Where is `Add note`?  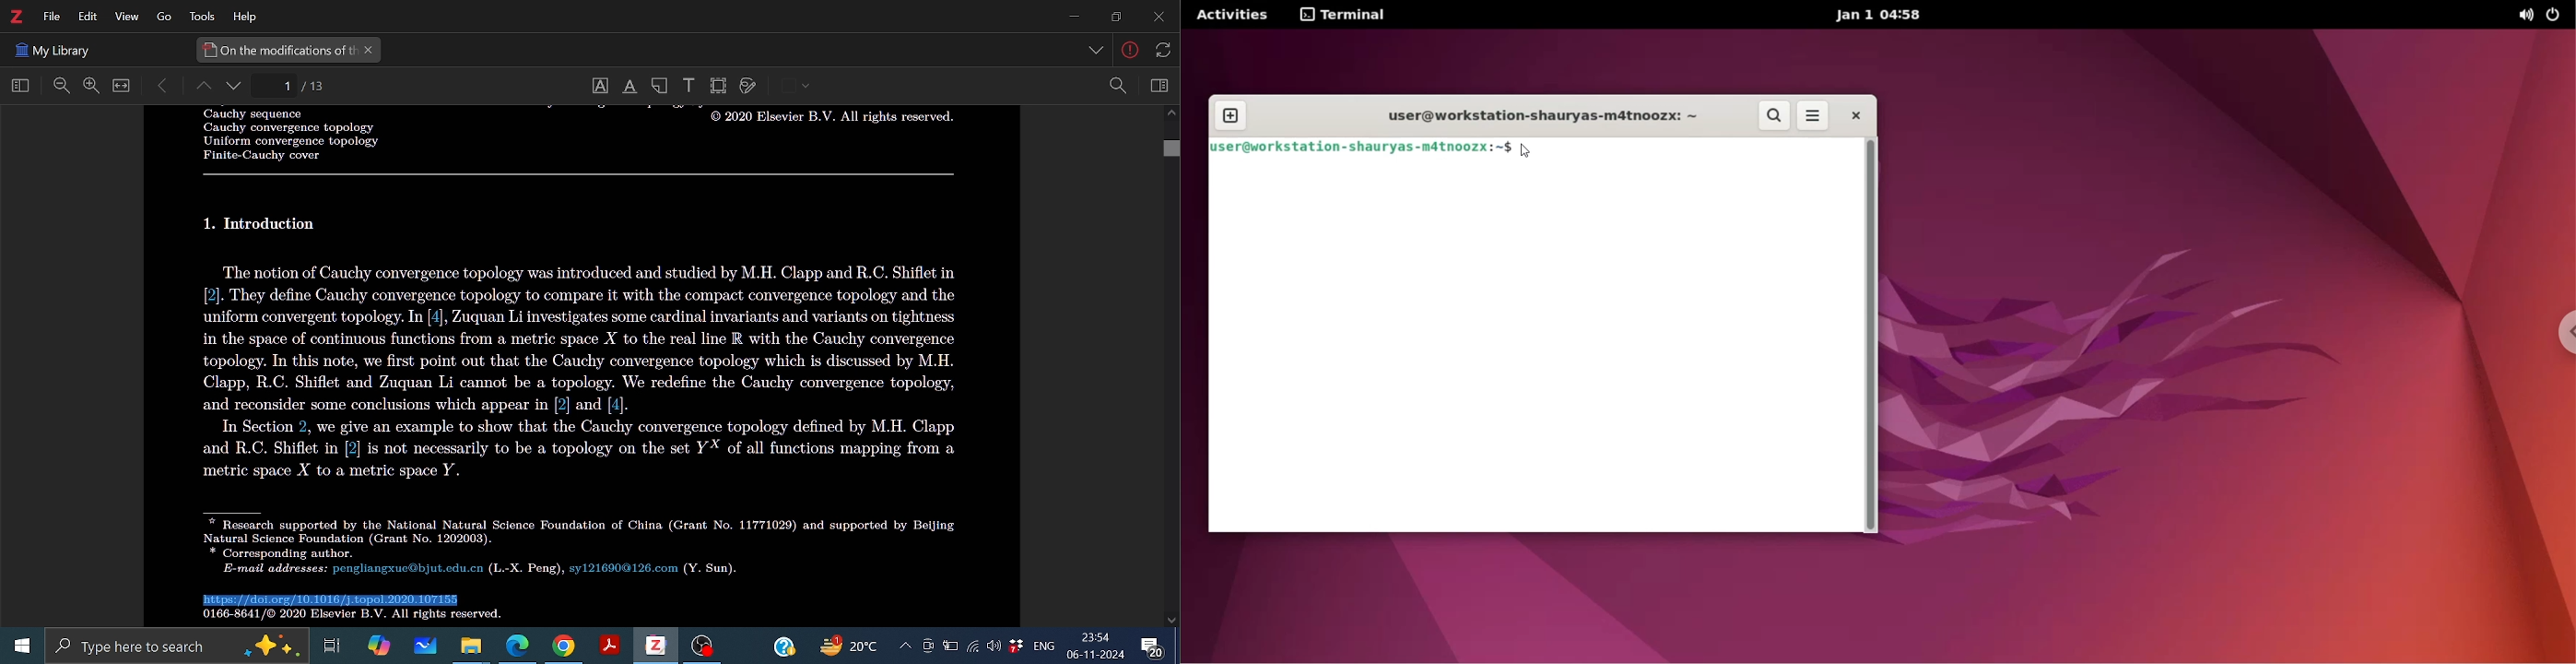
Add note is located at coordinates (662, 85).